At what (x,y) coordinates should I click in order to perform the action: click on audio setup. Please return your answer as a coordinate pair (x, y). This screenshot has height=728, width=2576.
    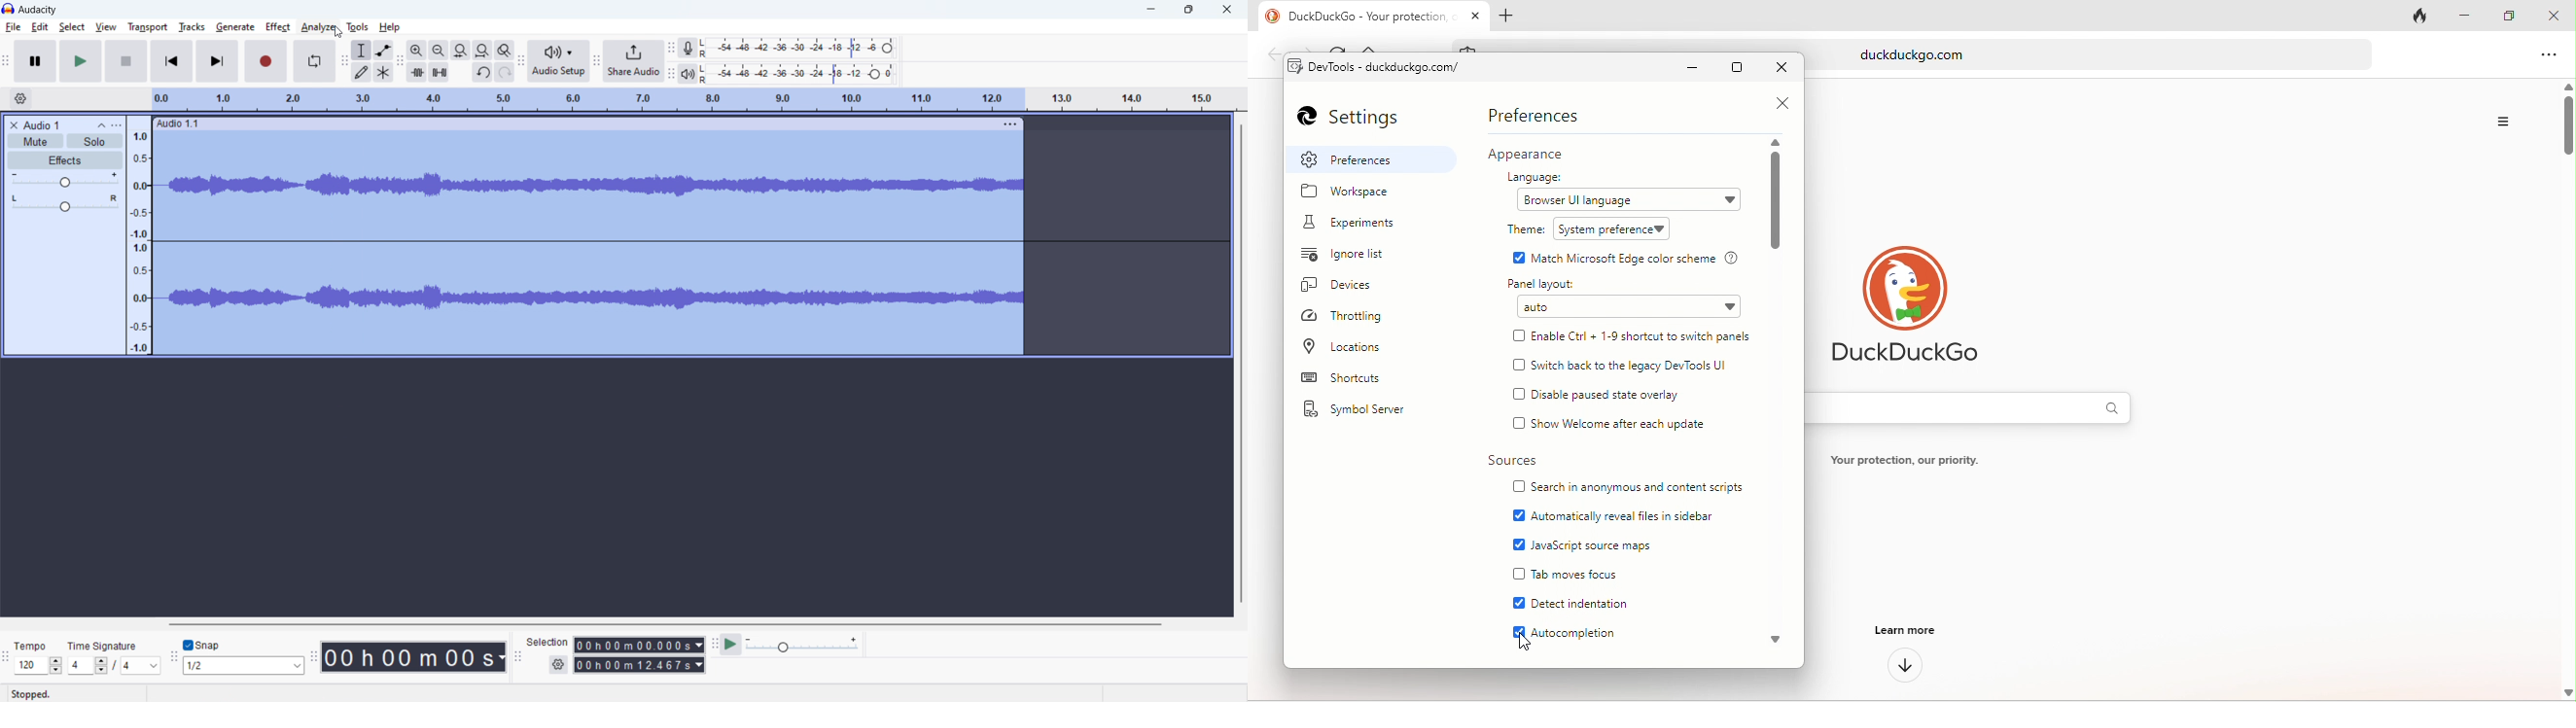
    Looking at the image, I should click on (559, 62).